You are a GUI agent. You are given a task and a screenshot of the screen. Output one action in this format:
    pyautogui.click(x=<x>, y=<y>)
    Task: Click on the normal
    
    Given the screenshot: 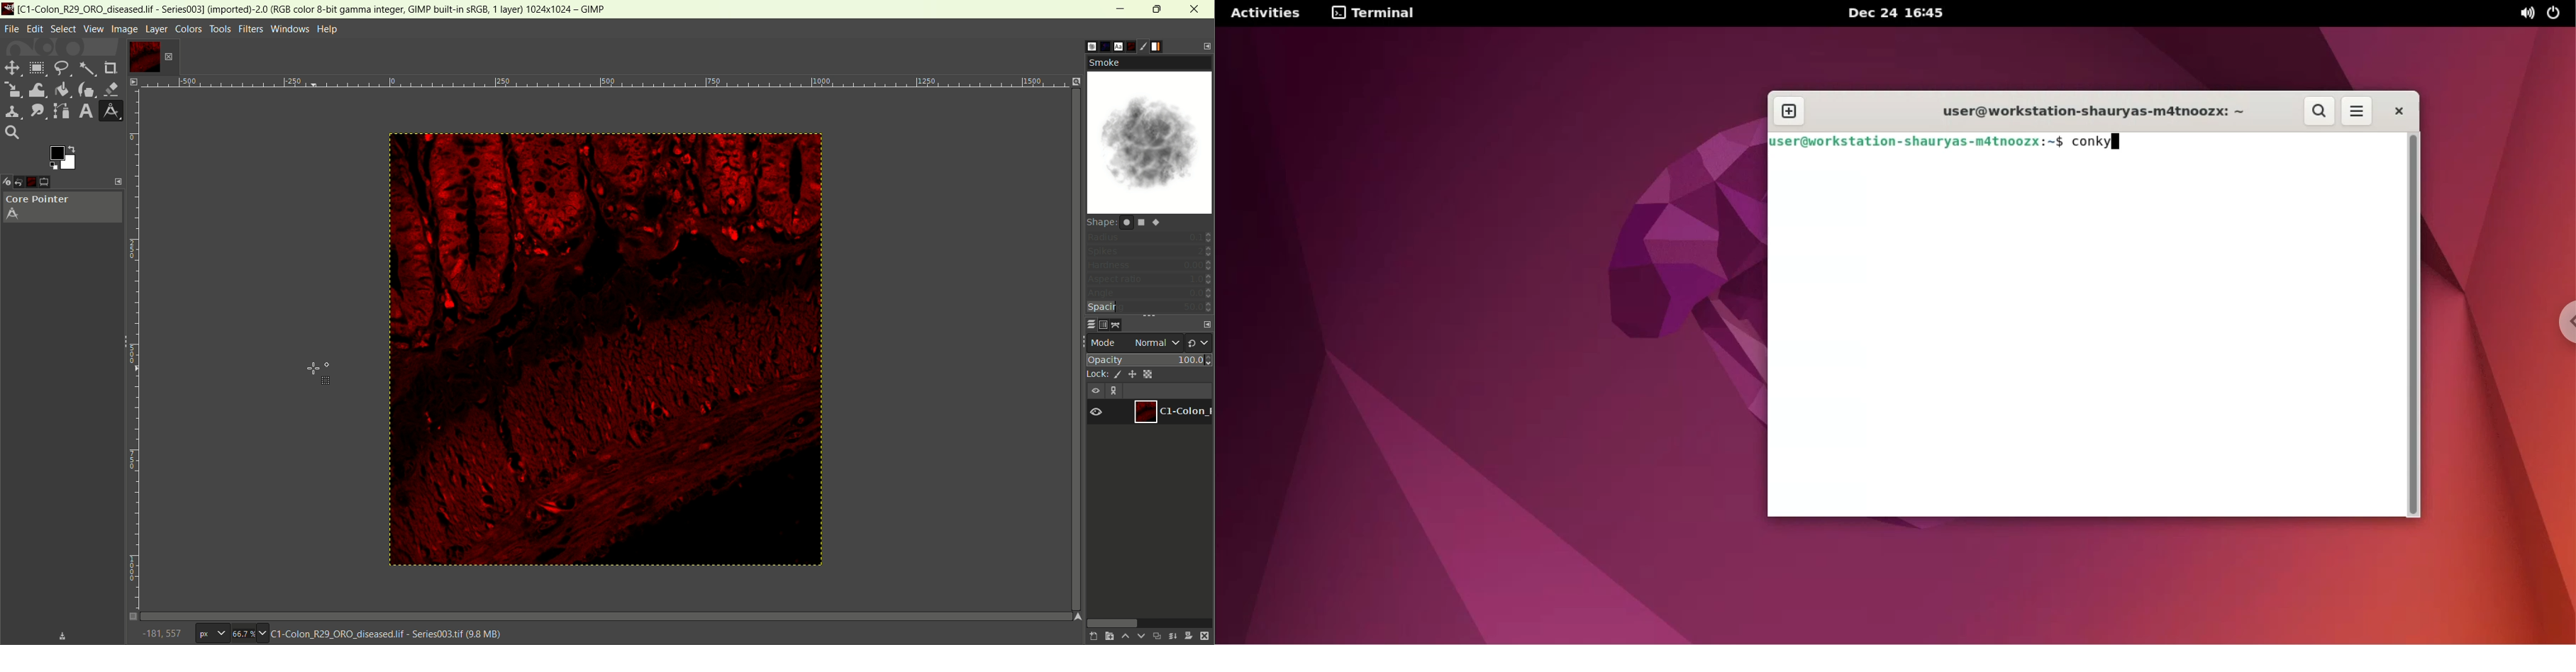 What is the action you would take?
    pyautogui.click(x=1157, y=342)
    